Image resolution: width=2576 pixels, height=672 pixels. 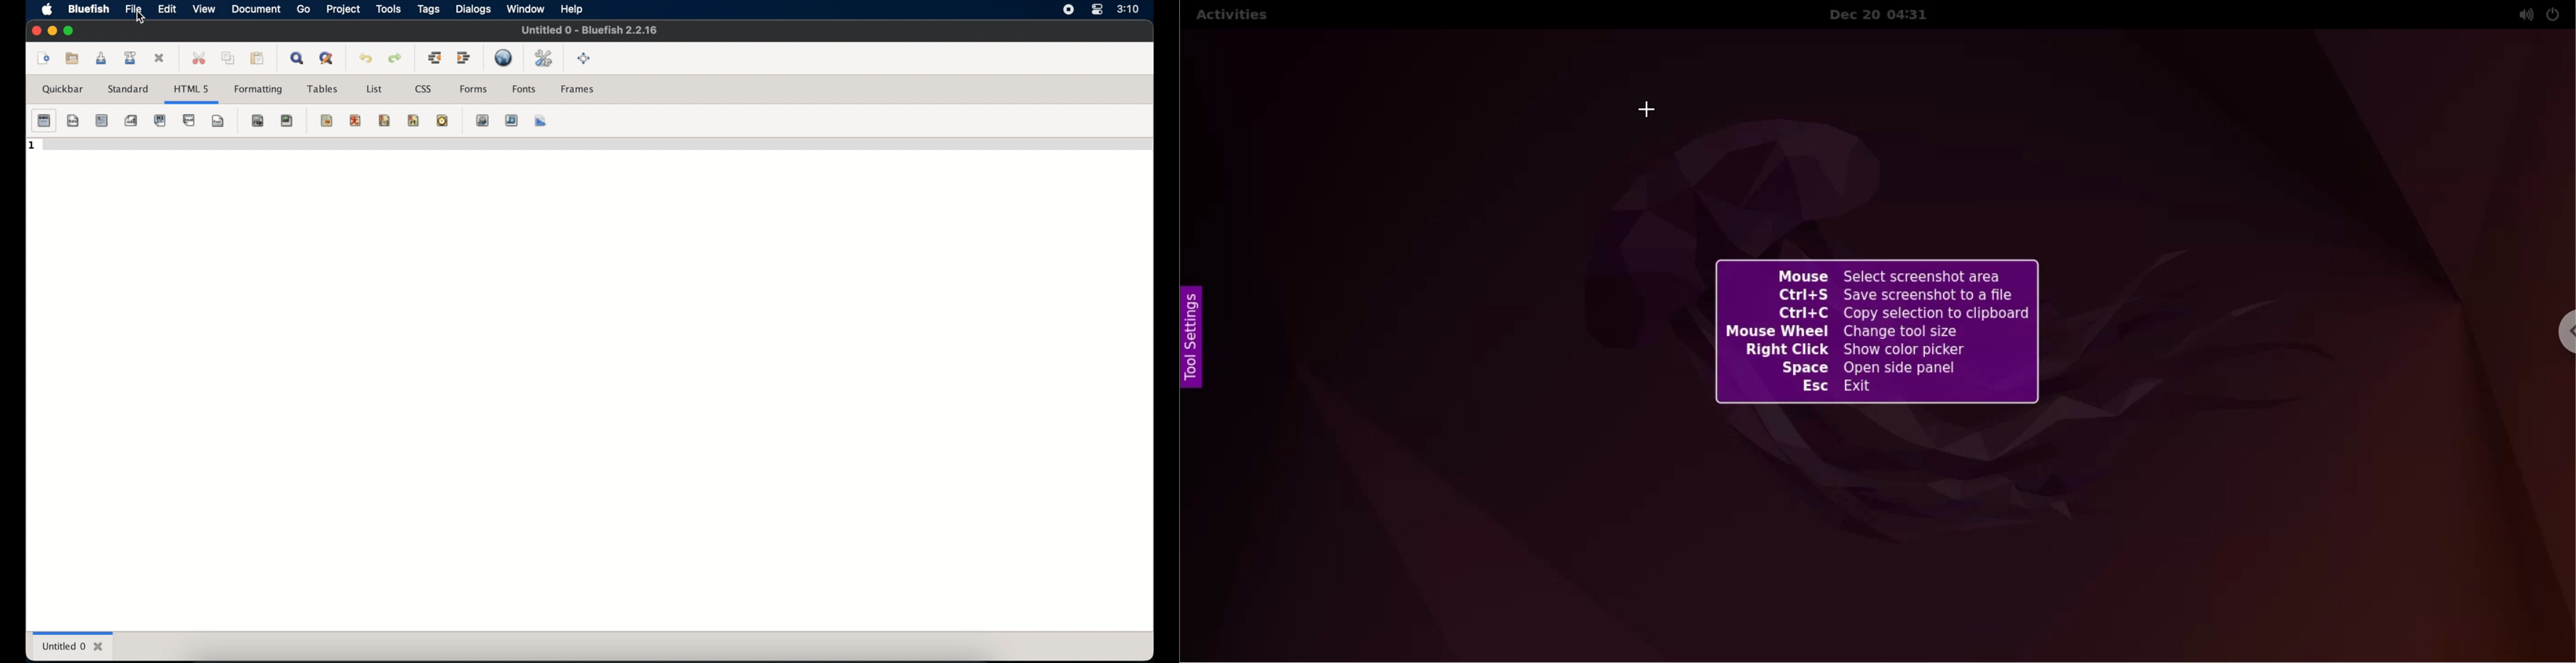 What do you see at coordinates (424, 89) in the screenshot?
I see `css` at bounding box center [424, 89].